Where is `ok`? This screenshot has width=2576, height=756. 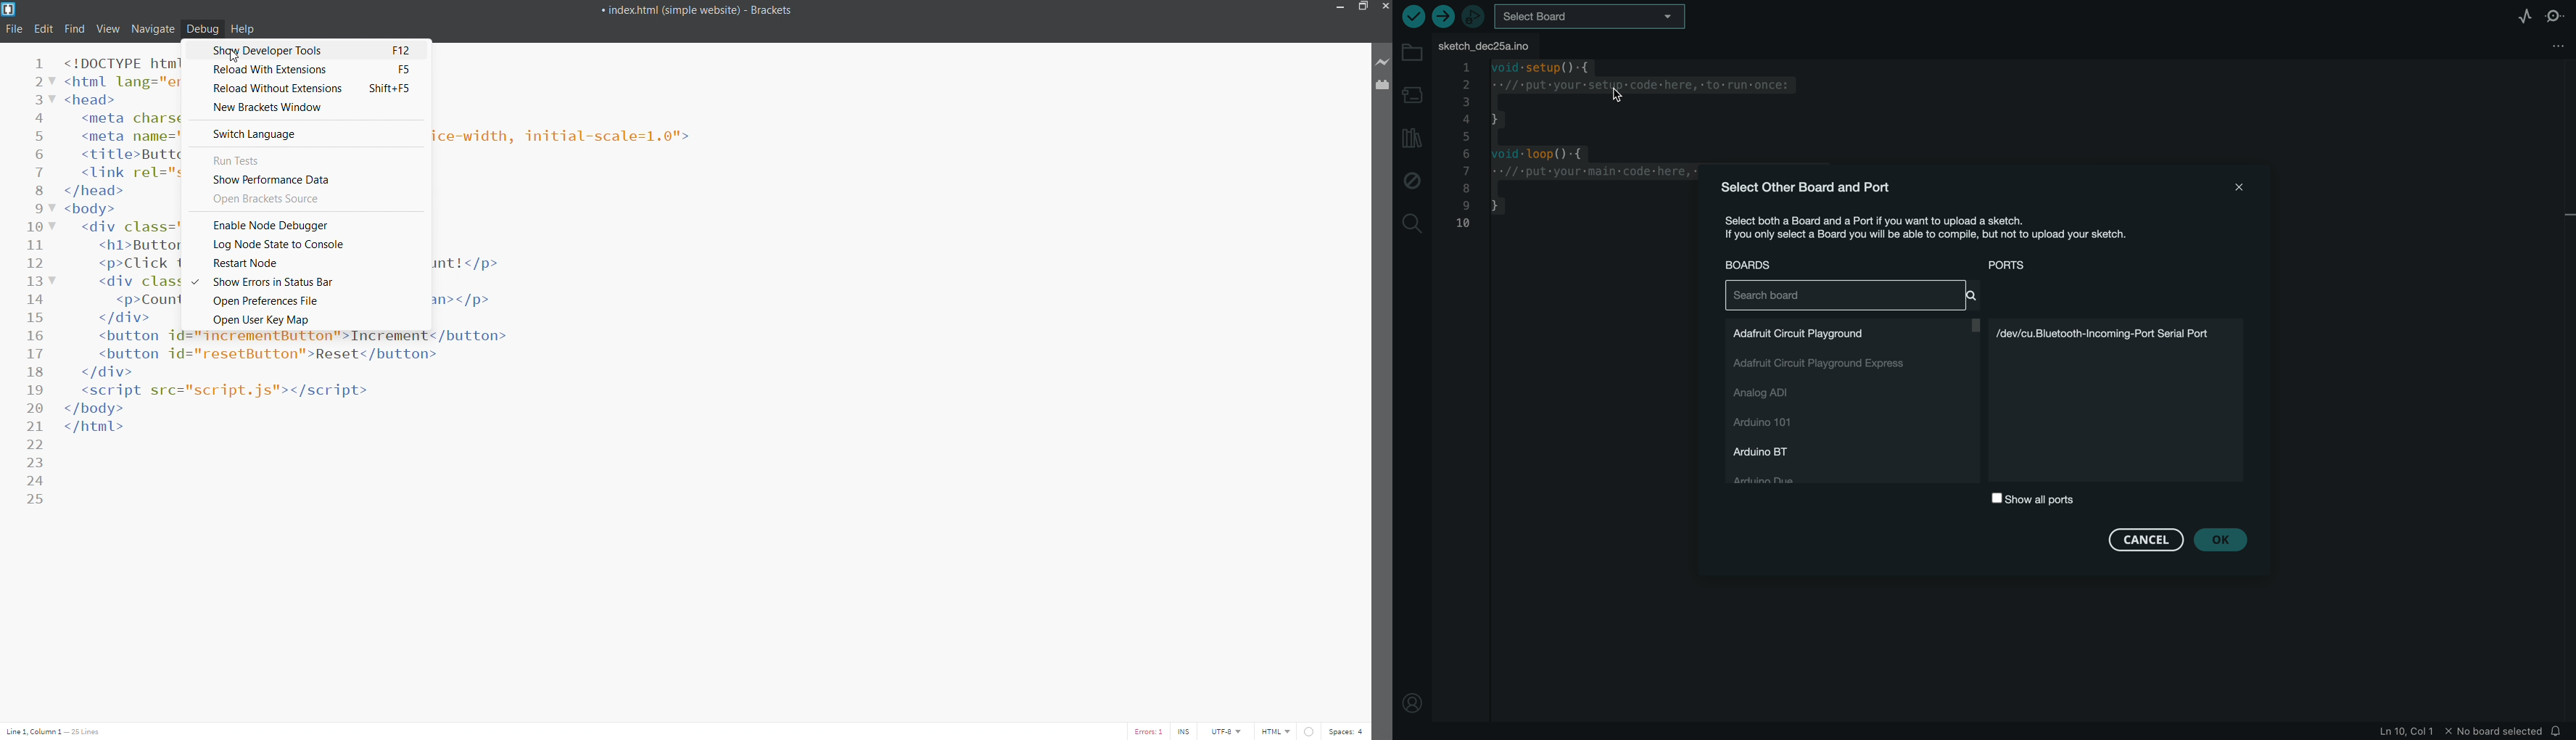 ok is located at coordinates (2225, 539).